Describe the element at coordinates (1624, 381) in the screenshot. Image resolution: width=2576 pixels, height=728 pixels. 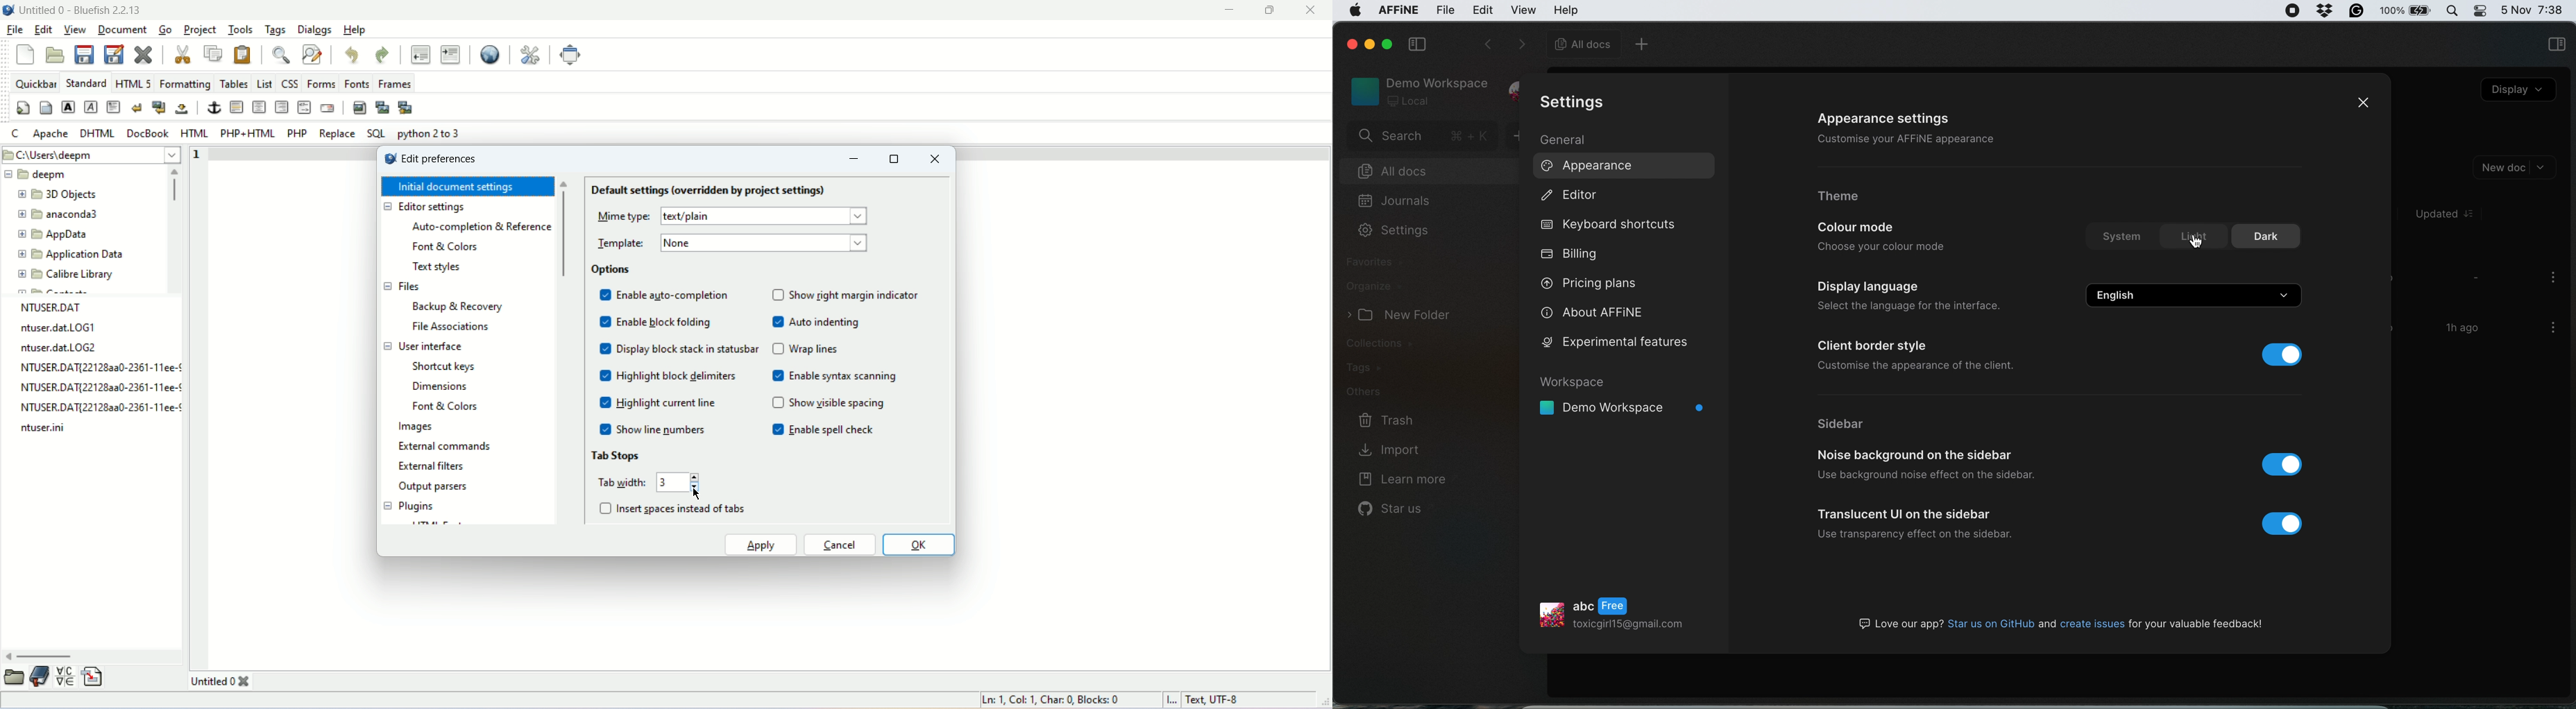
I see `workspace` at that location.